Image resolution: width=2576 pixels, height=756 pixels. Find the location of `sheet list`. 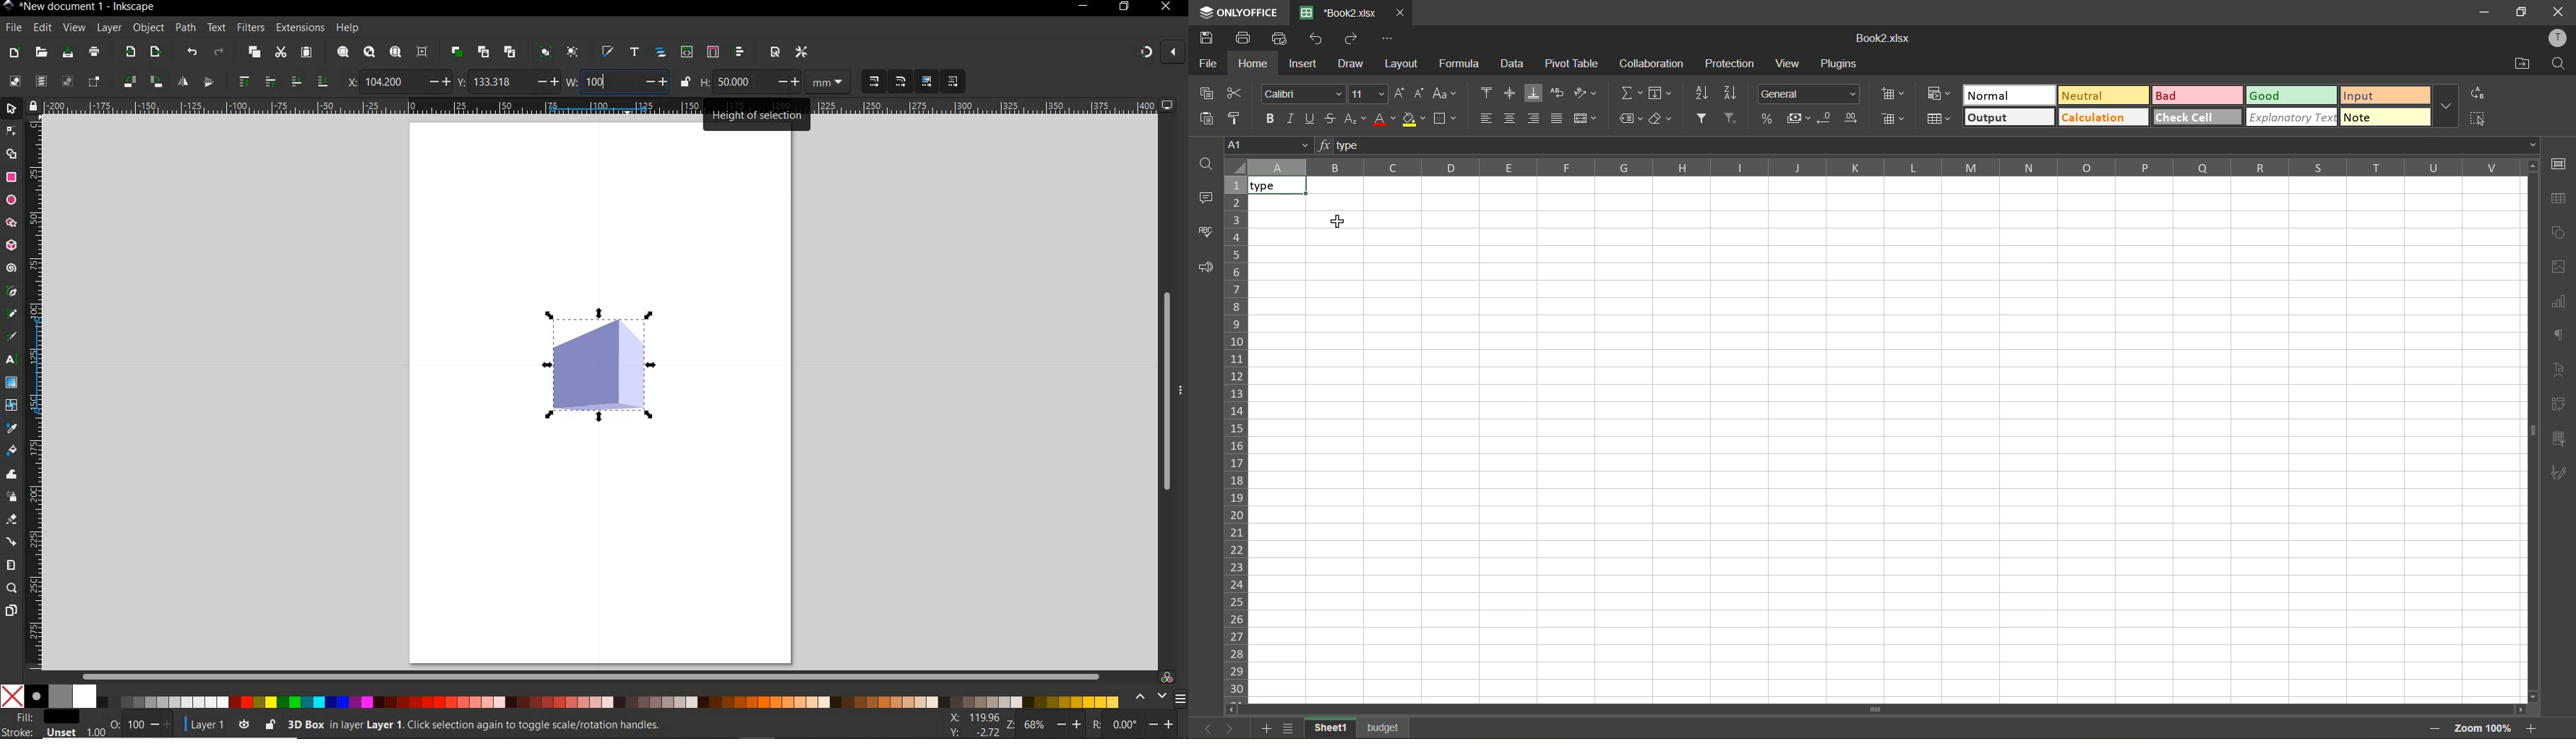

sheet list is located at coordinates (1289, 727).